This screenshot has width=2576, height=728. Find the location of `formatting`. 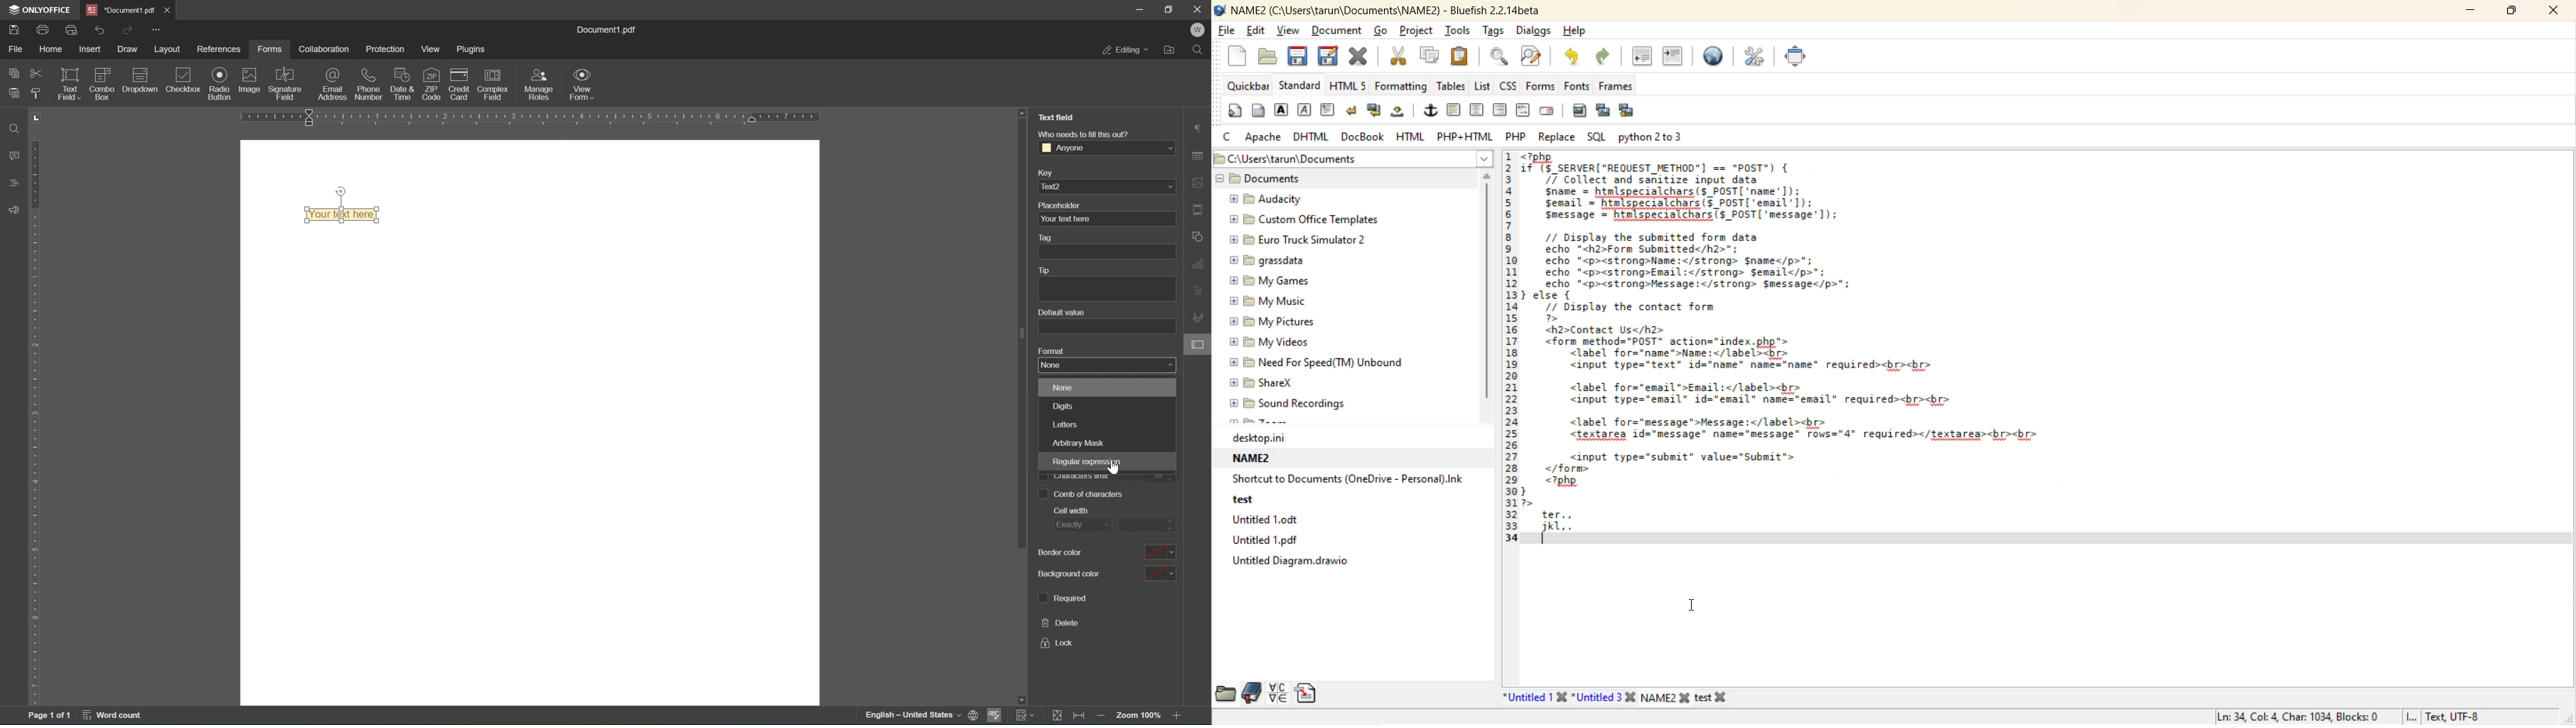

formatting is located at coordinates (1400, 87).